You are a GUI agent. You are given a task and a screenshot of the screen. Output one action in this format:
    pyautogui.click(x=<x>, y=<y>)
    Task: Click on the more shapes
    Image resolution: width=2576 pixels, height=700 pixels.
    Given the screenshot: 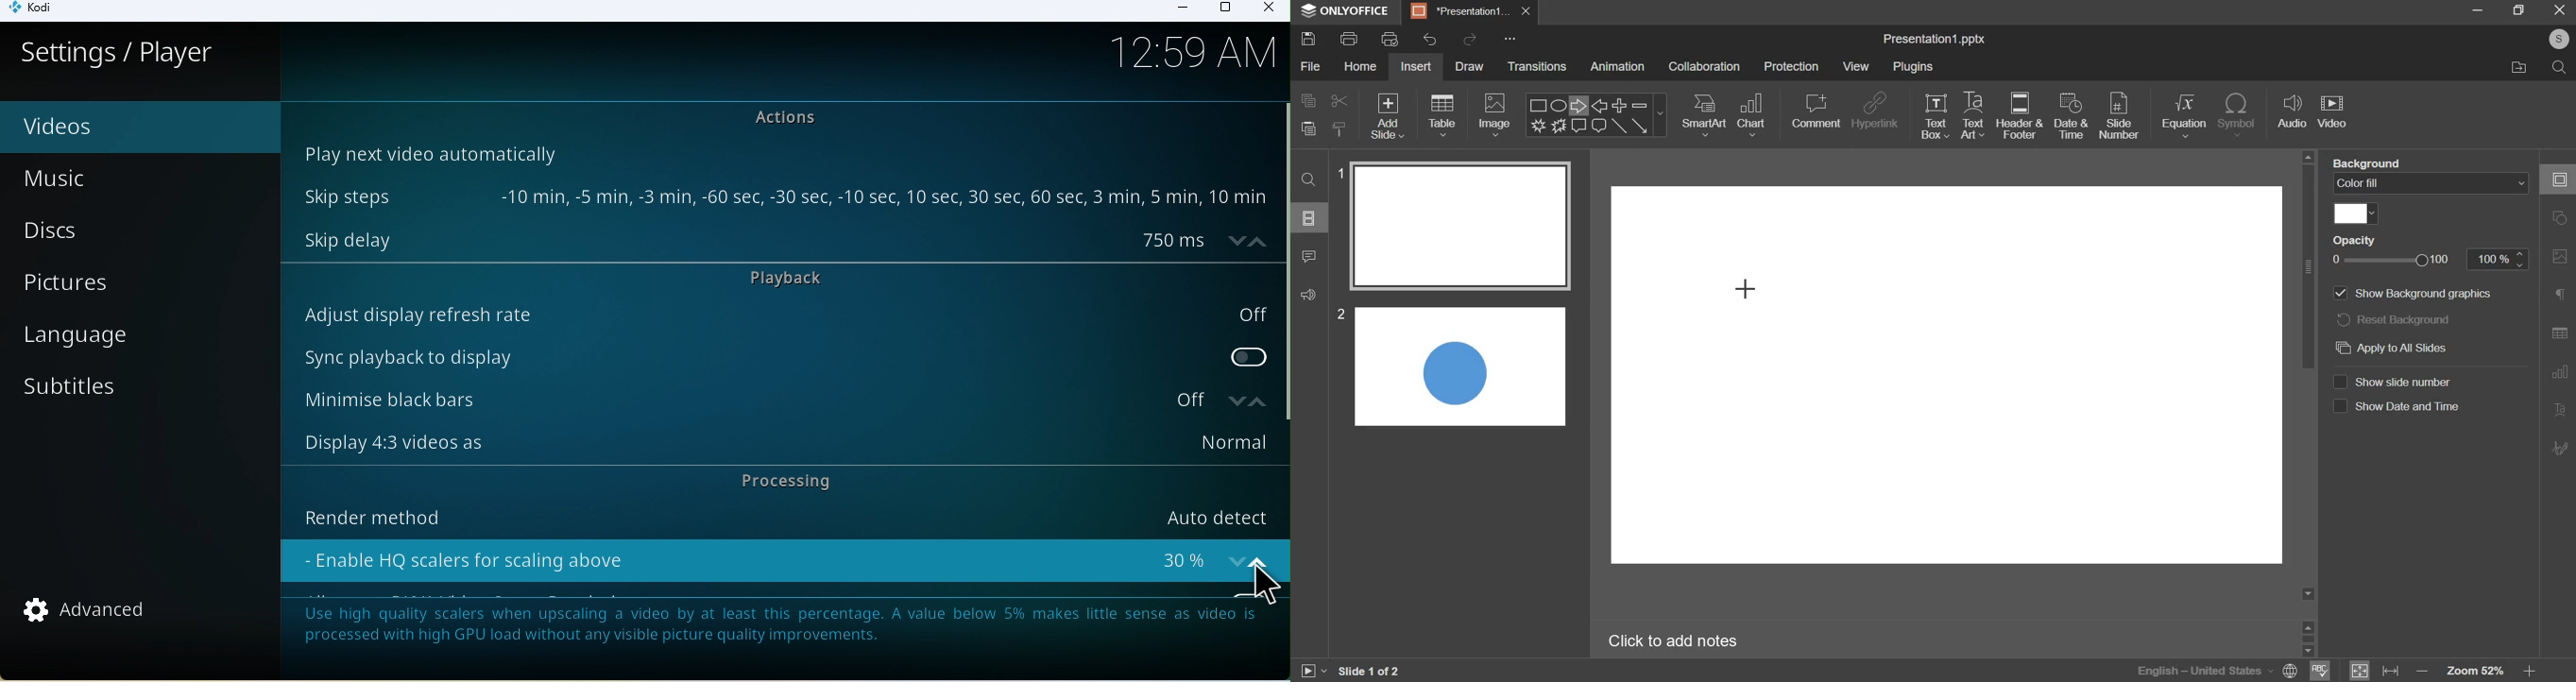 What is the action you would take?
    pyautogui.click(x=1661, y=113)
    